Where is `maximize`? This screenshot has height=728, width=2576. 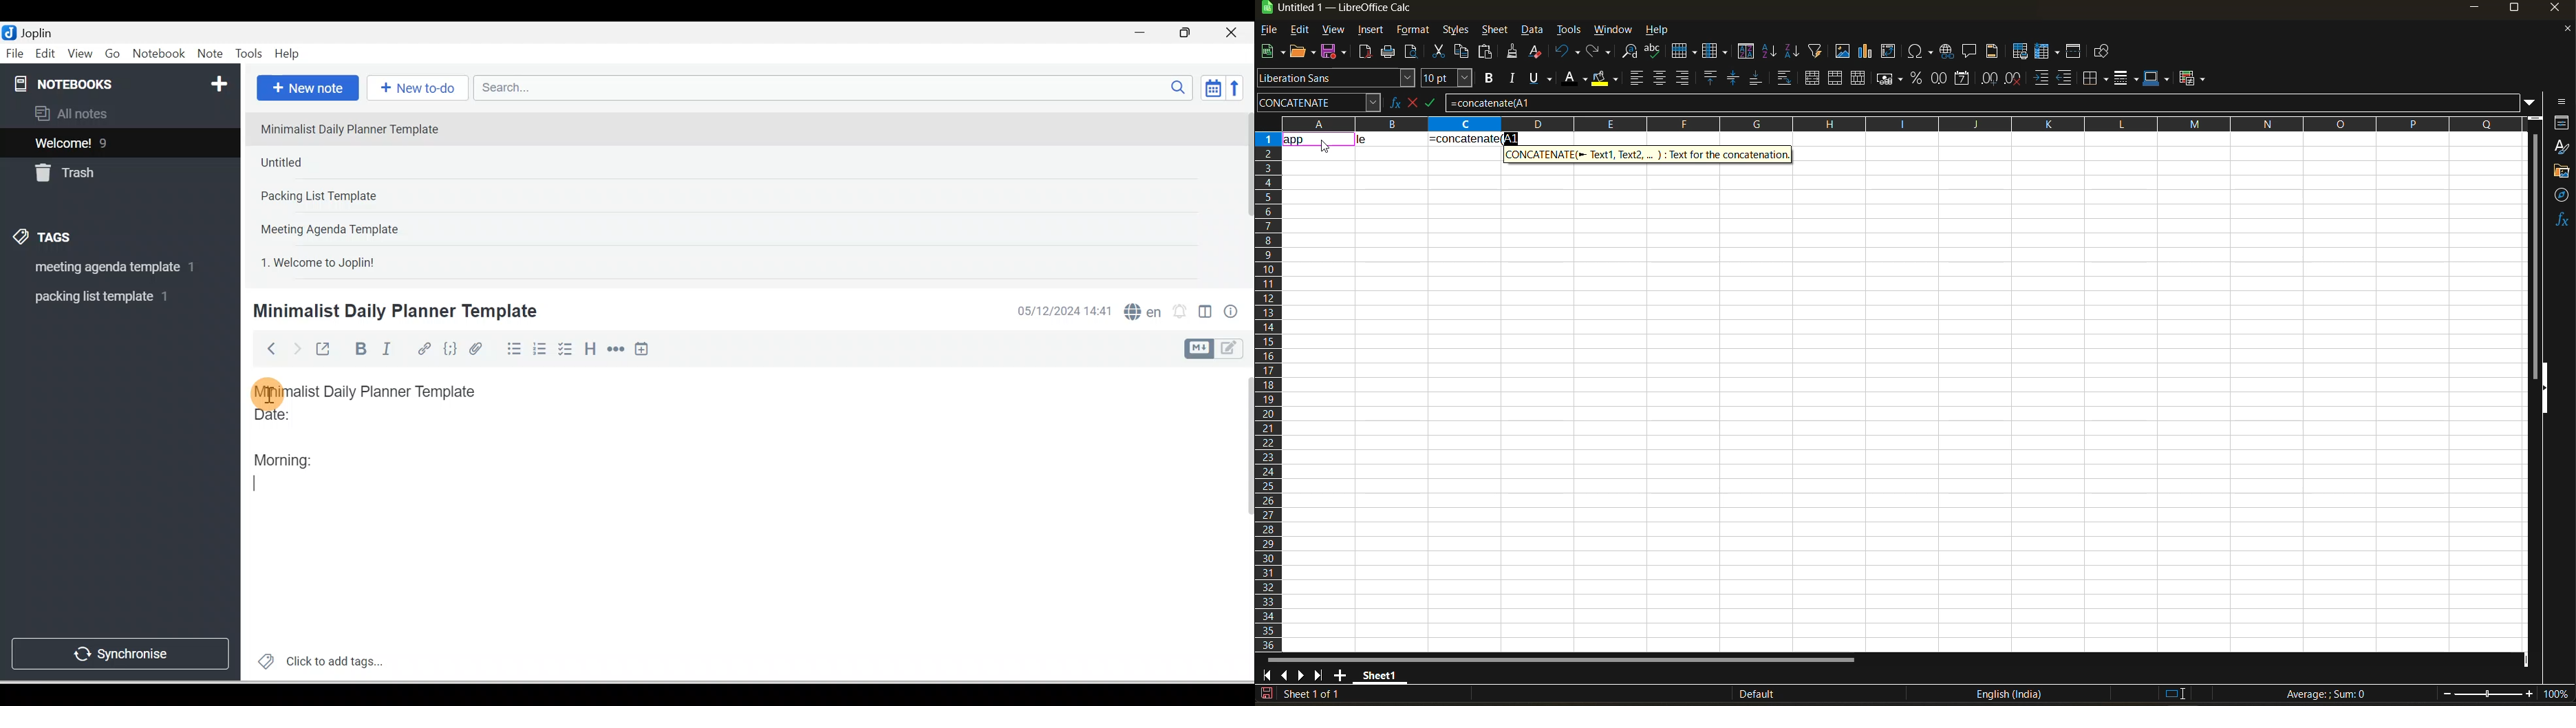 maximize is located at coordinates (2513, 10).